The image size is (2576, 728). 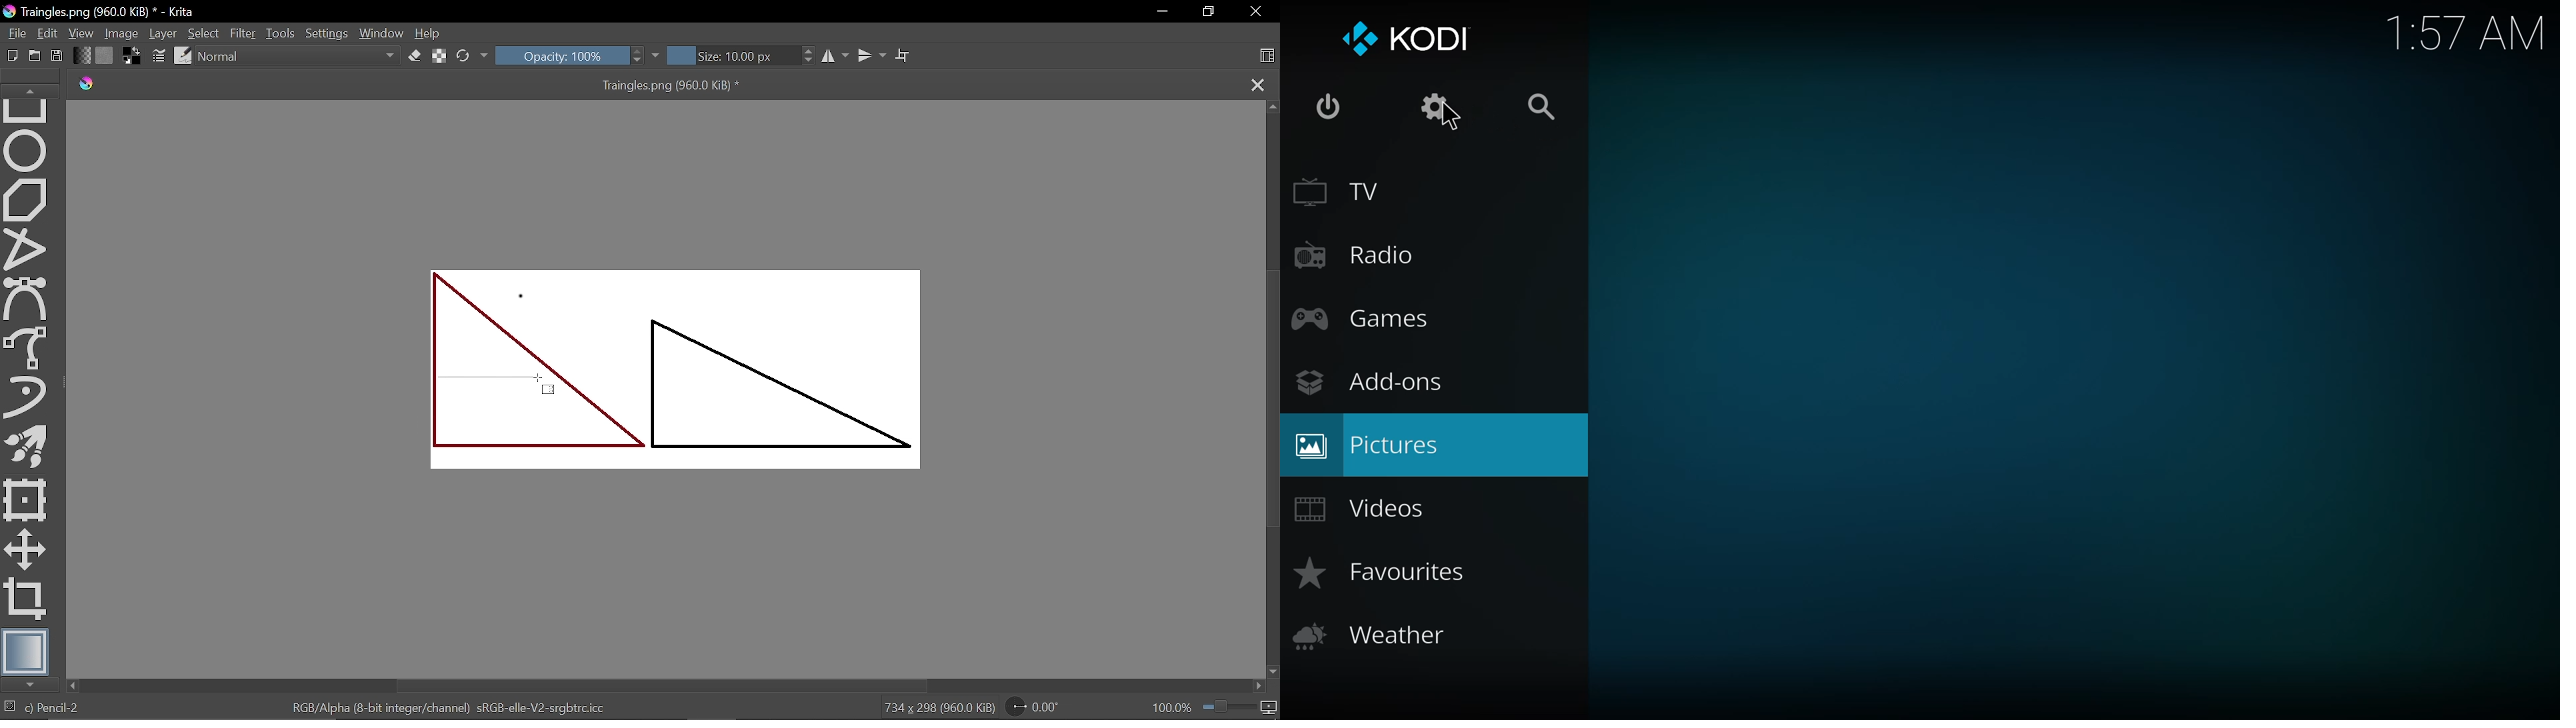 I want to click on games, so click(x=1369, y=319).